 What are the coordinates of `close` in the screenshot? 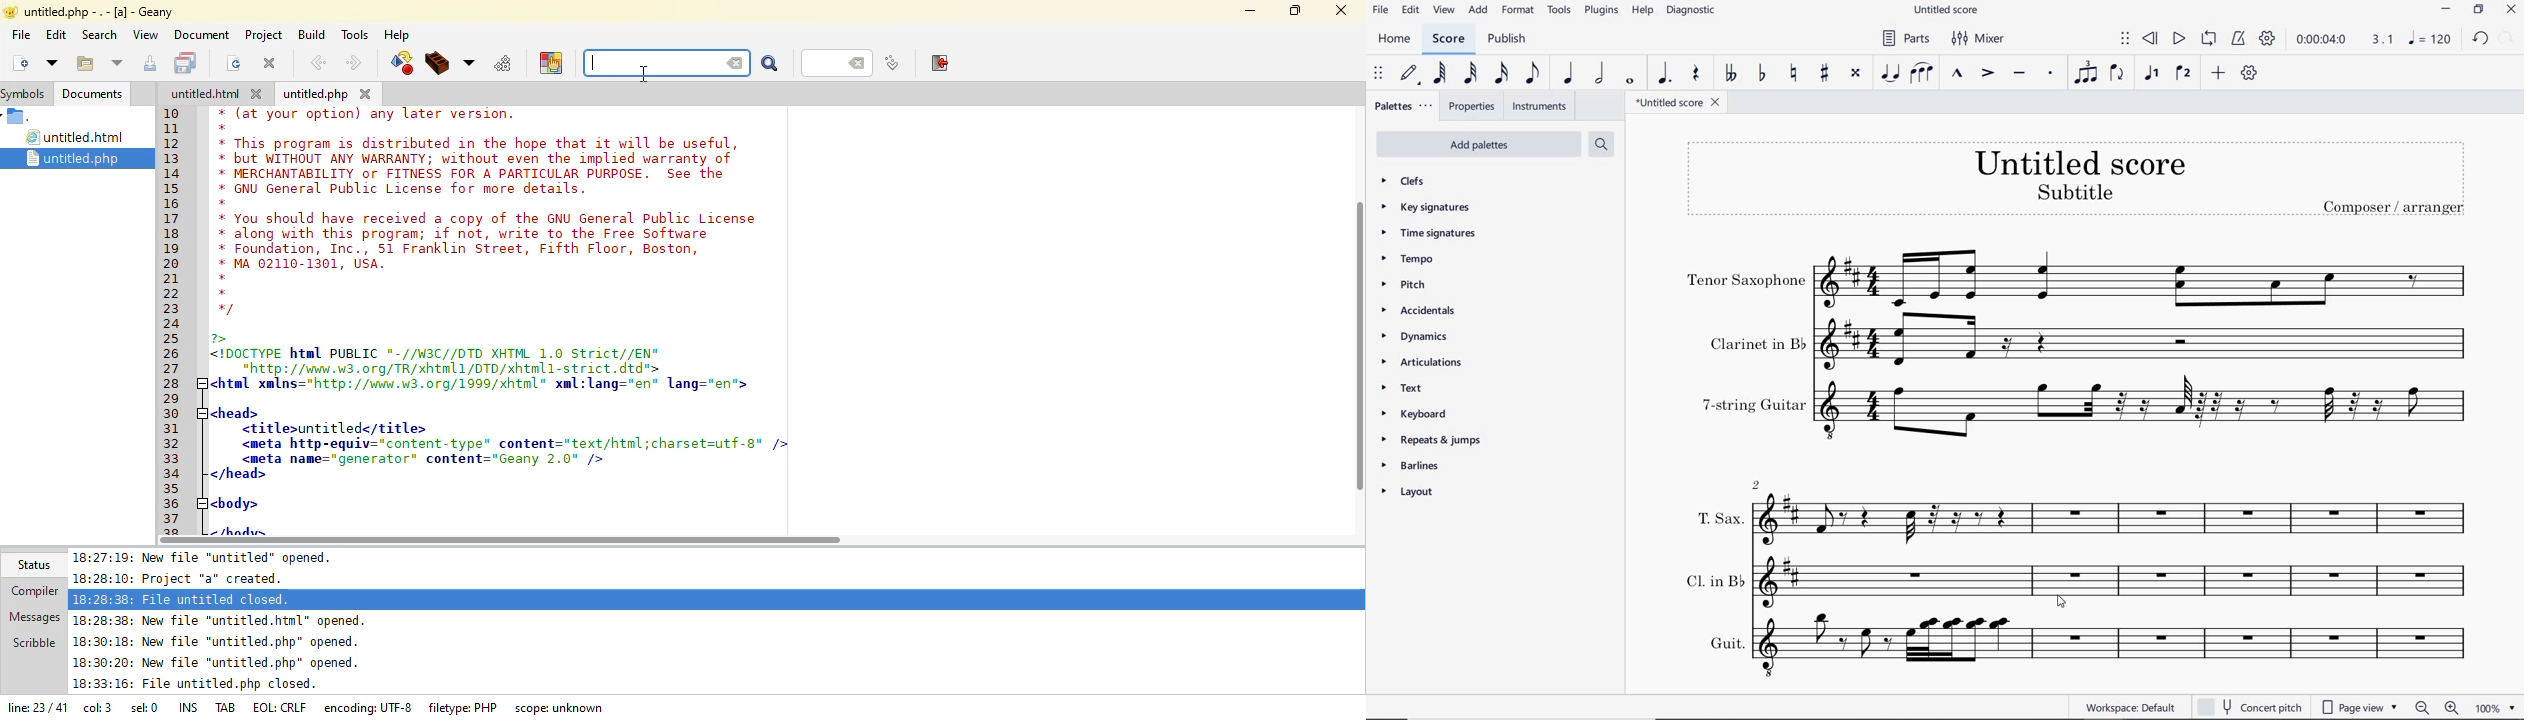 It's located at (1342, 8).